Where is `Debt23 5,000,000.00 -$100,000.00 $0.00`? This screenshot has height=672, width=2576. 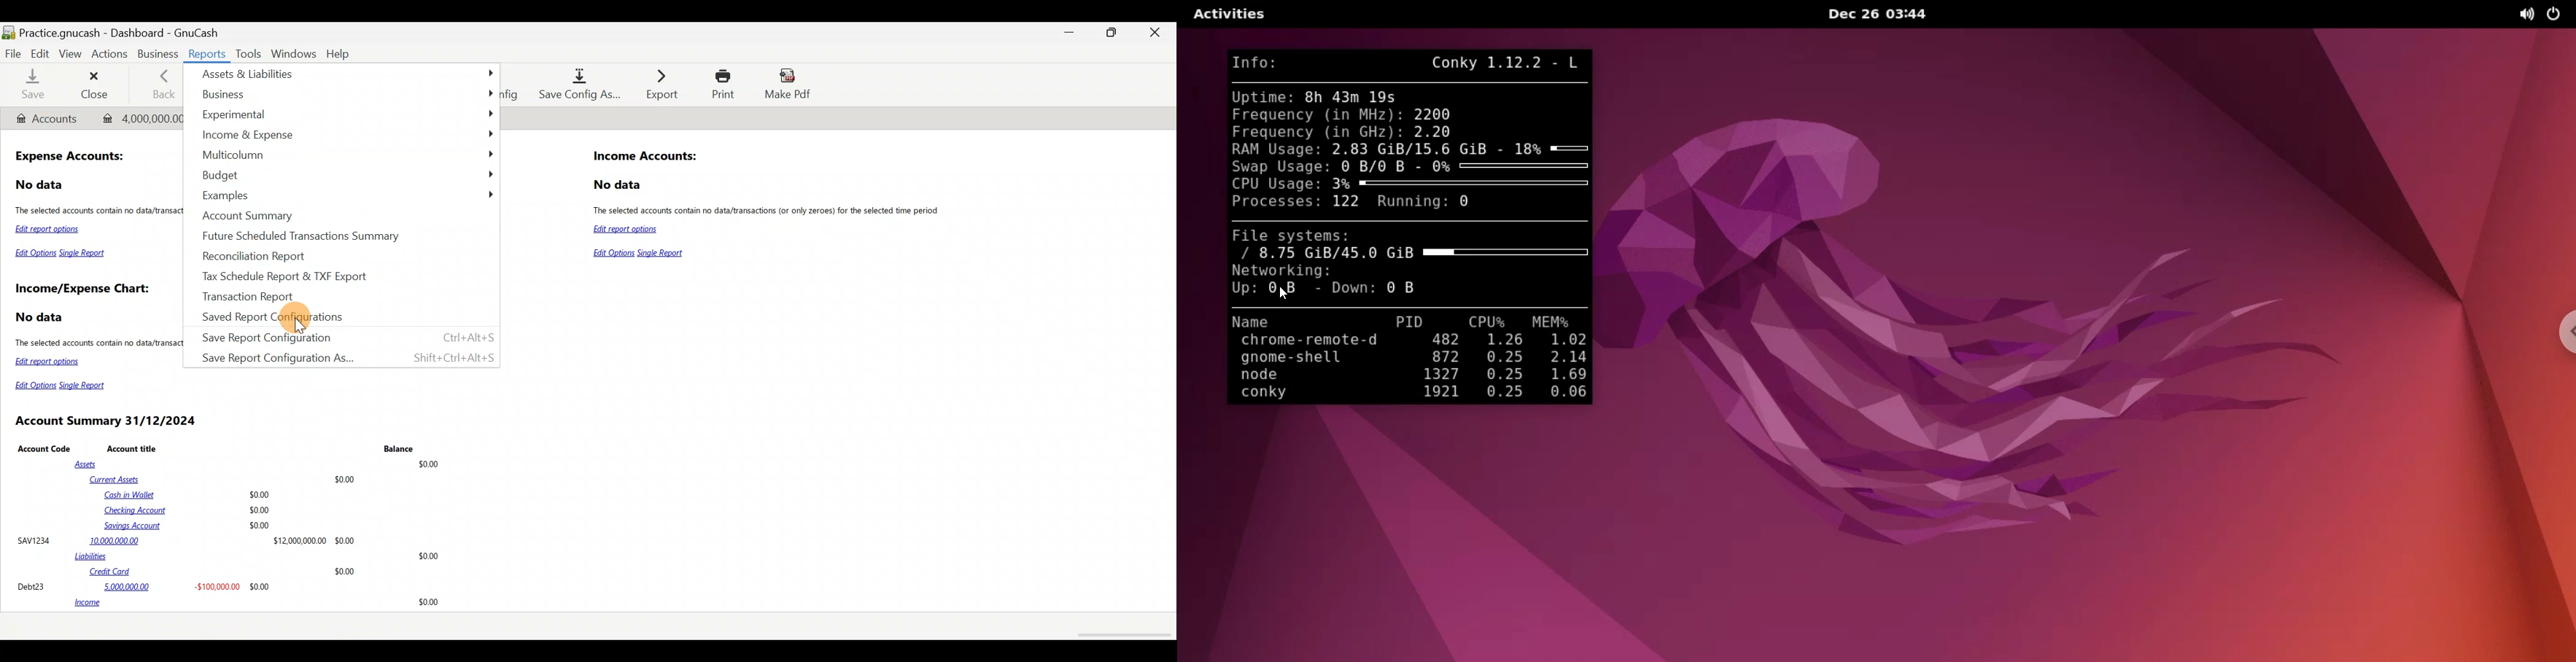 Debt23 5,000,000.00 -$100,000.00 $0.00 is located at coordinates (145, 586).